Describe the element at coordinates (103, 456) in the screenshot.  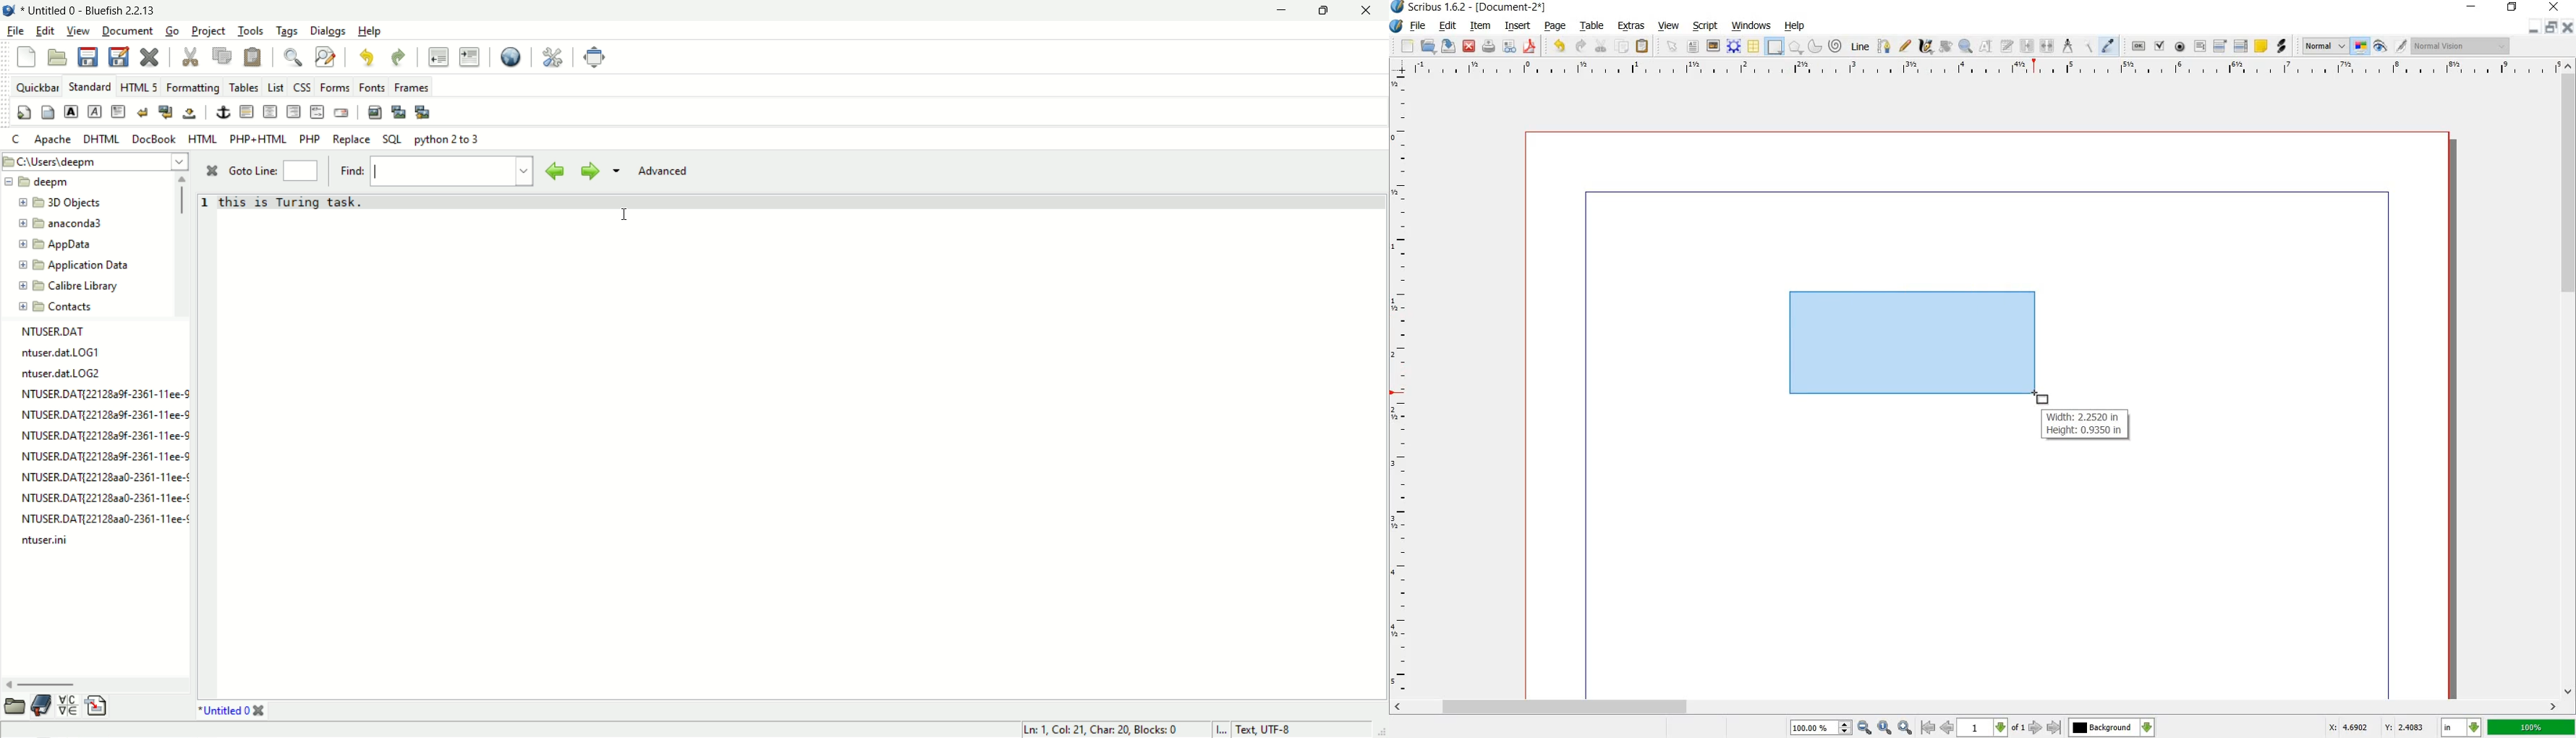
I see `NTUSER.DATI221282a9f-2361-11ee-8` at that location.